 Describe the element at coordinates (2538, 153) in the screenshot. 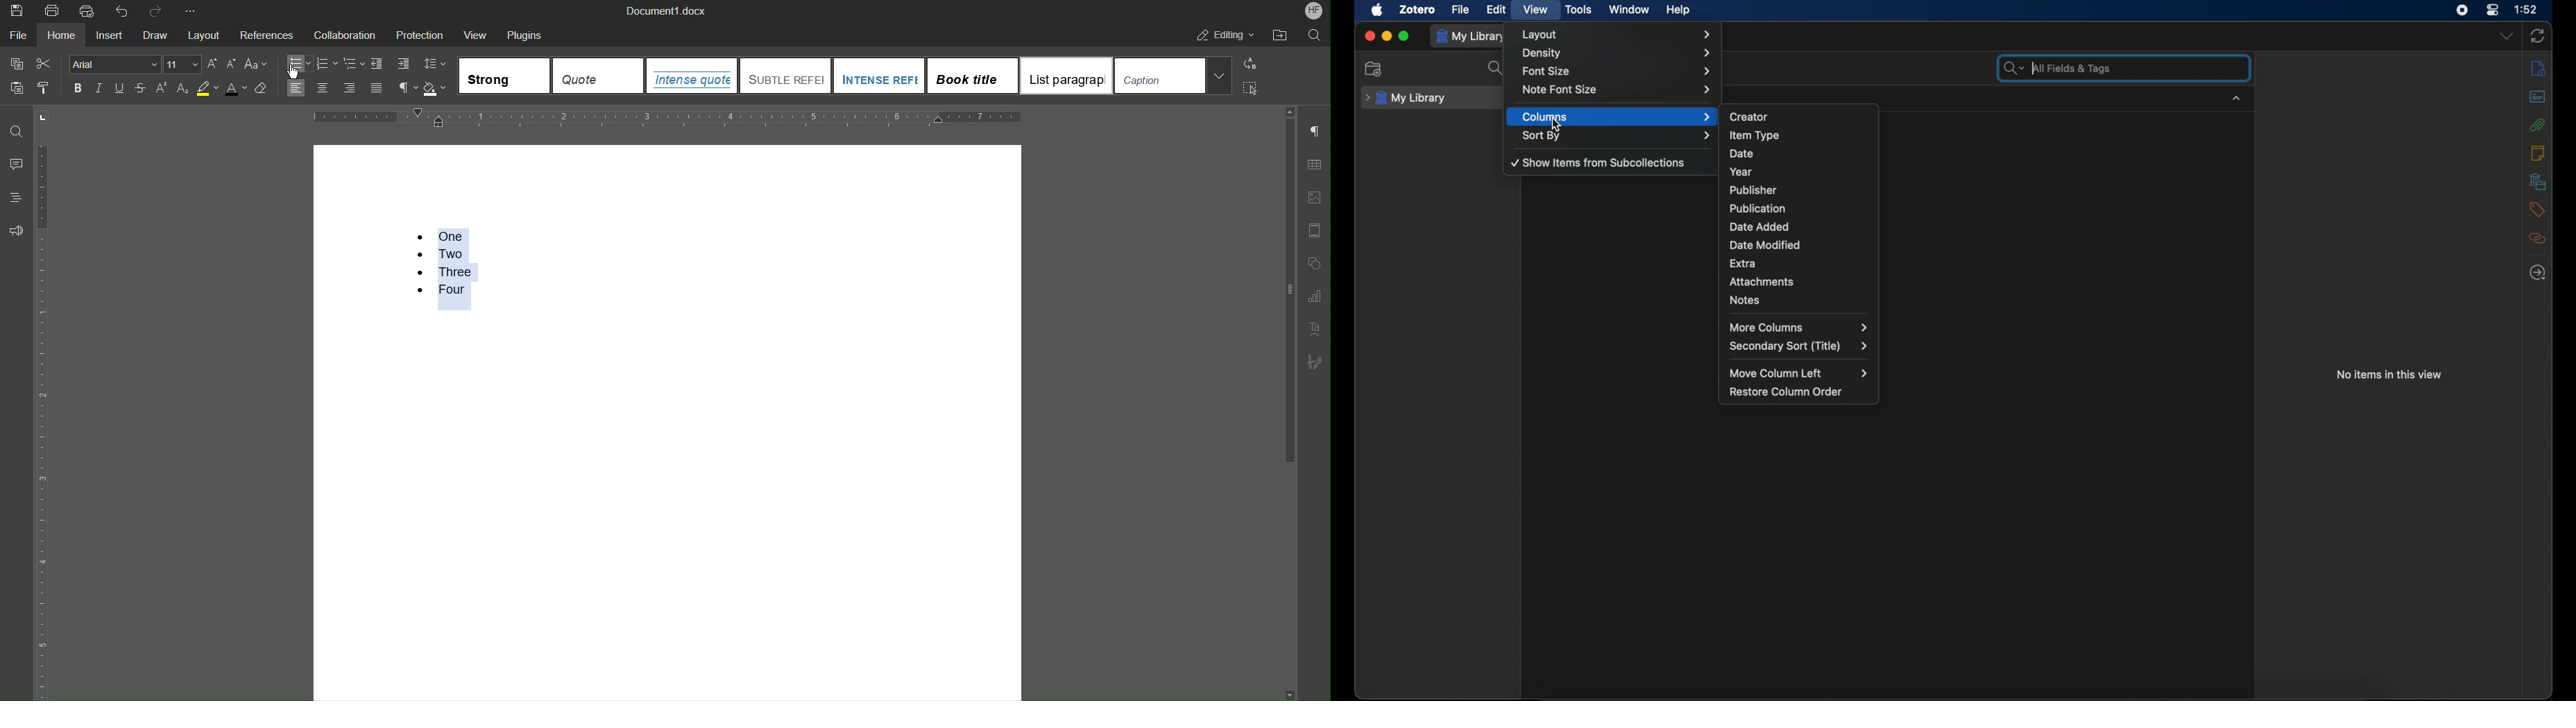

I see `notes` at that location.